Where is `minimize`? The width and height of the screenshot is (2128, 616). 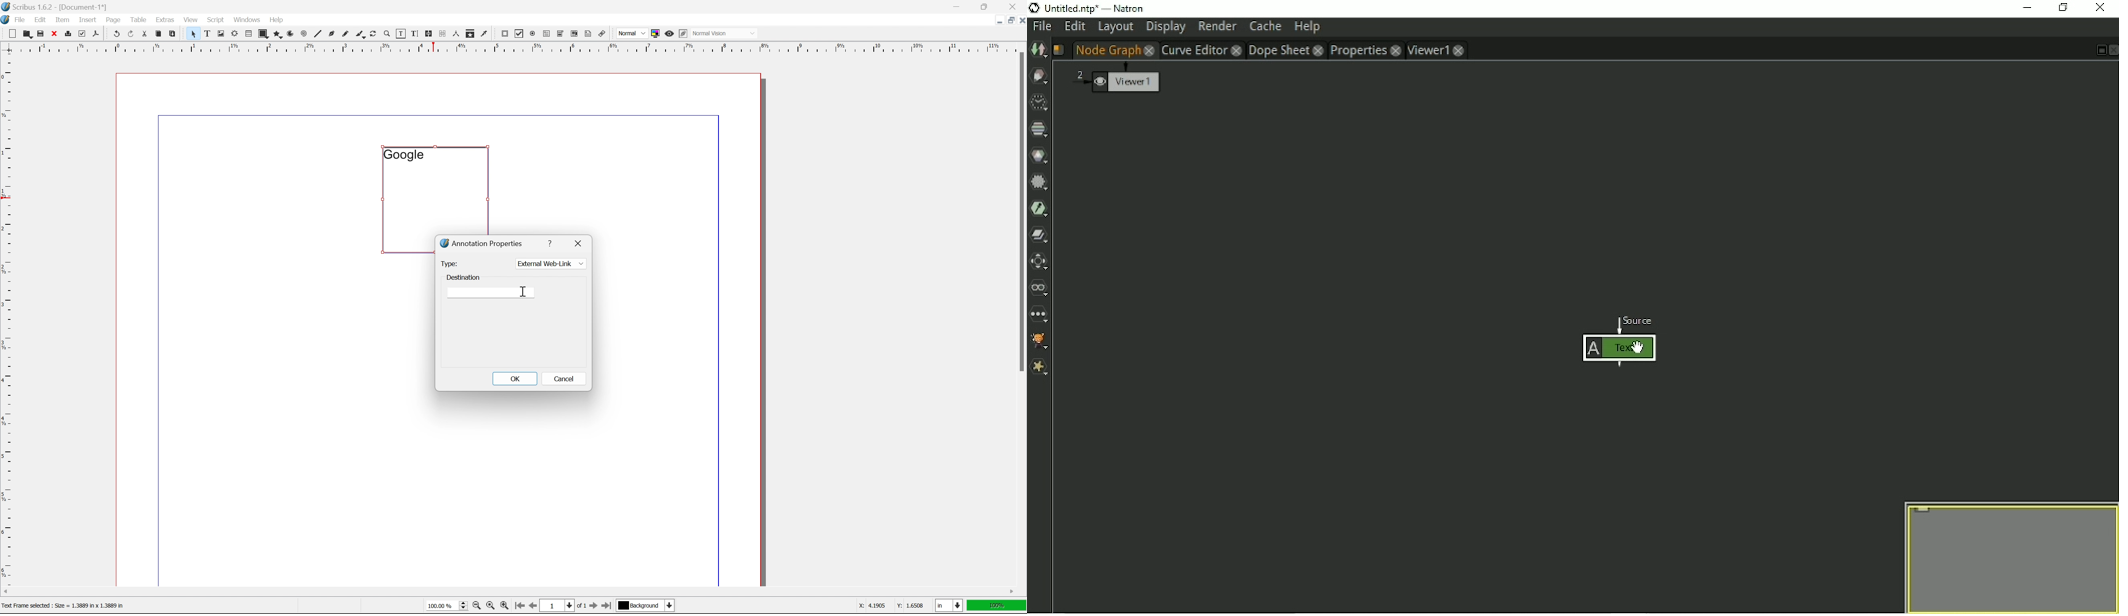 minimize is located at coordinates (958, 6).